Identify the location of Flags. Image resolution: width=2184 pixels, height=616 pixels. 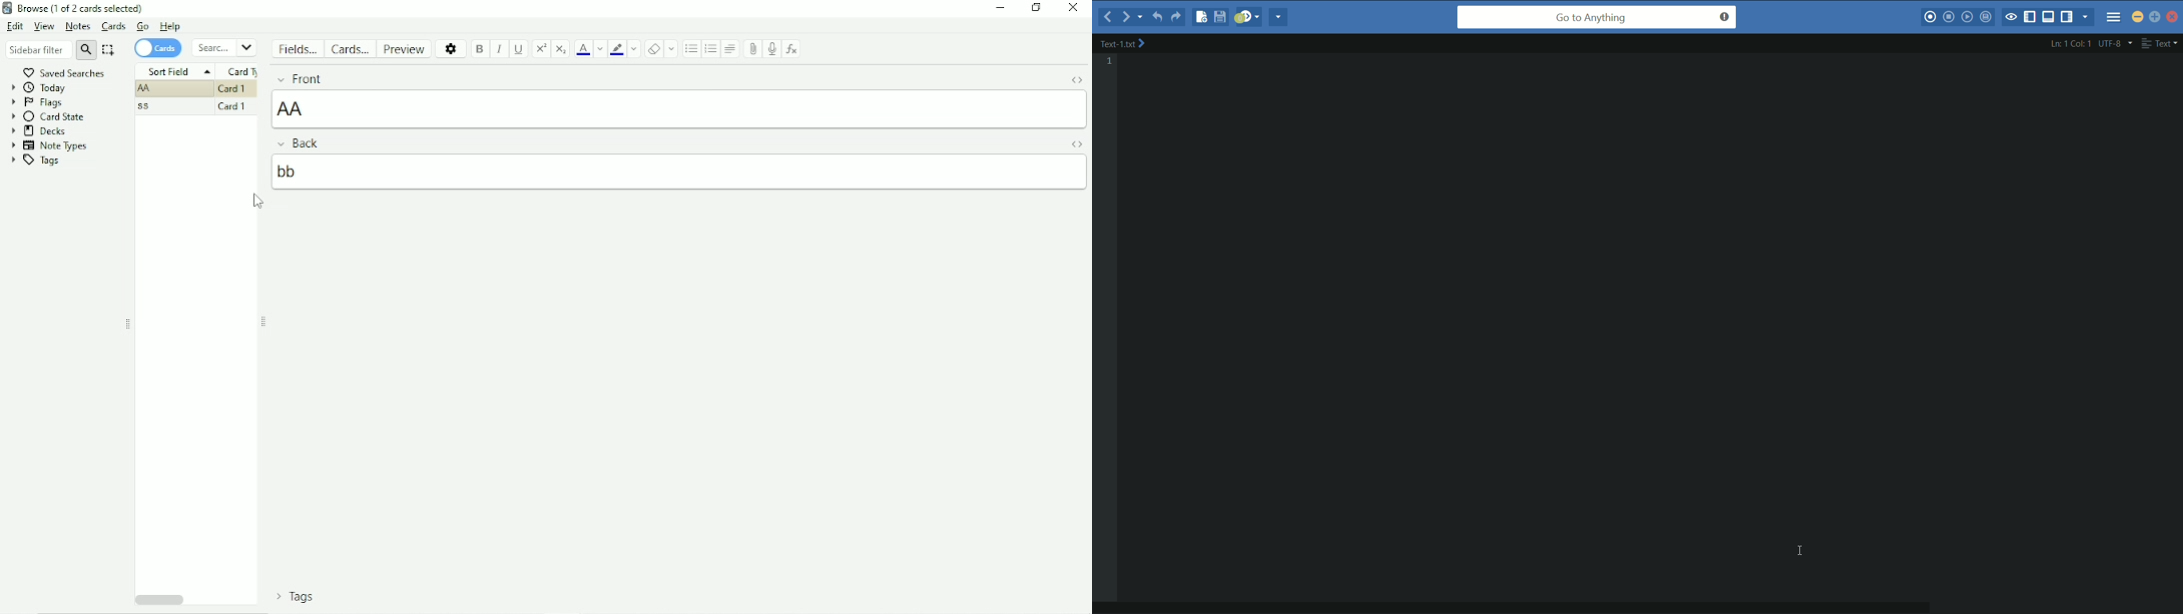
(37, 103).